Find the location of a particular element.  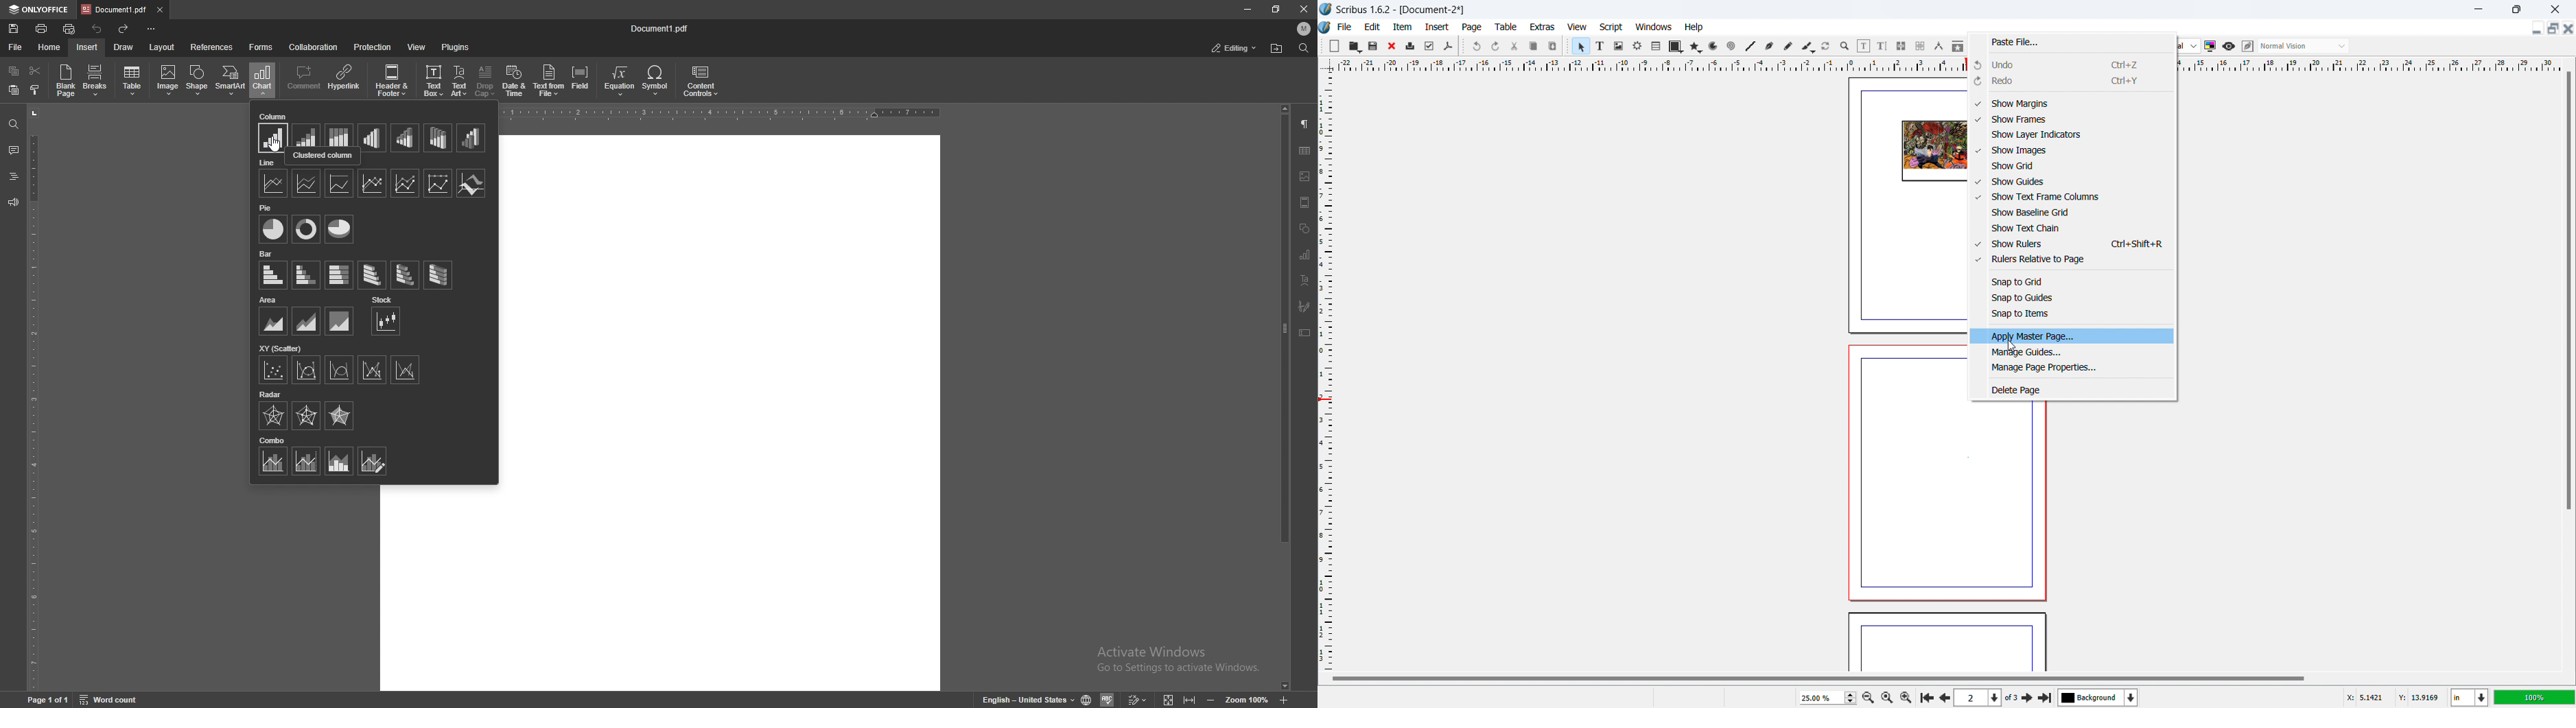

render frame is located at coordinates (1637, 46).